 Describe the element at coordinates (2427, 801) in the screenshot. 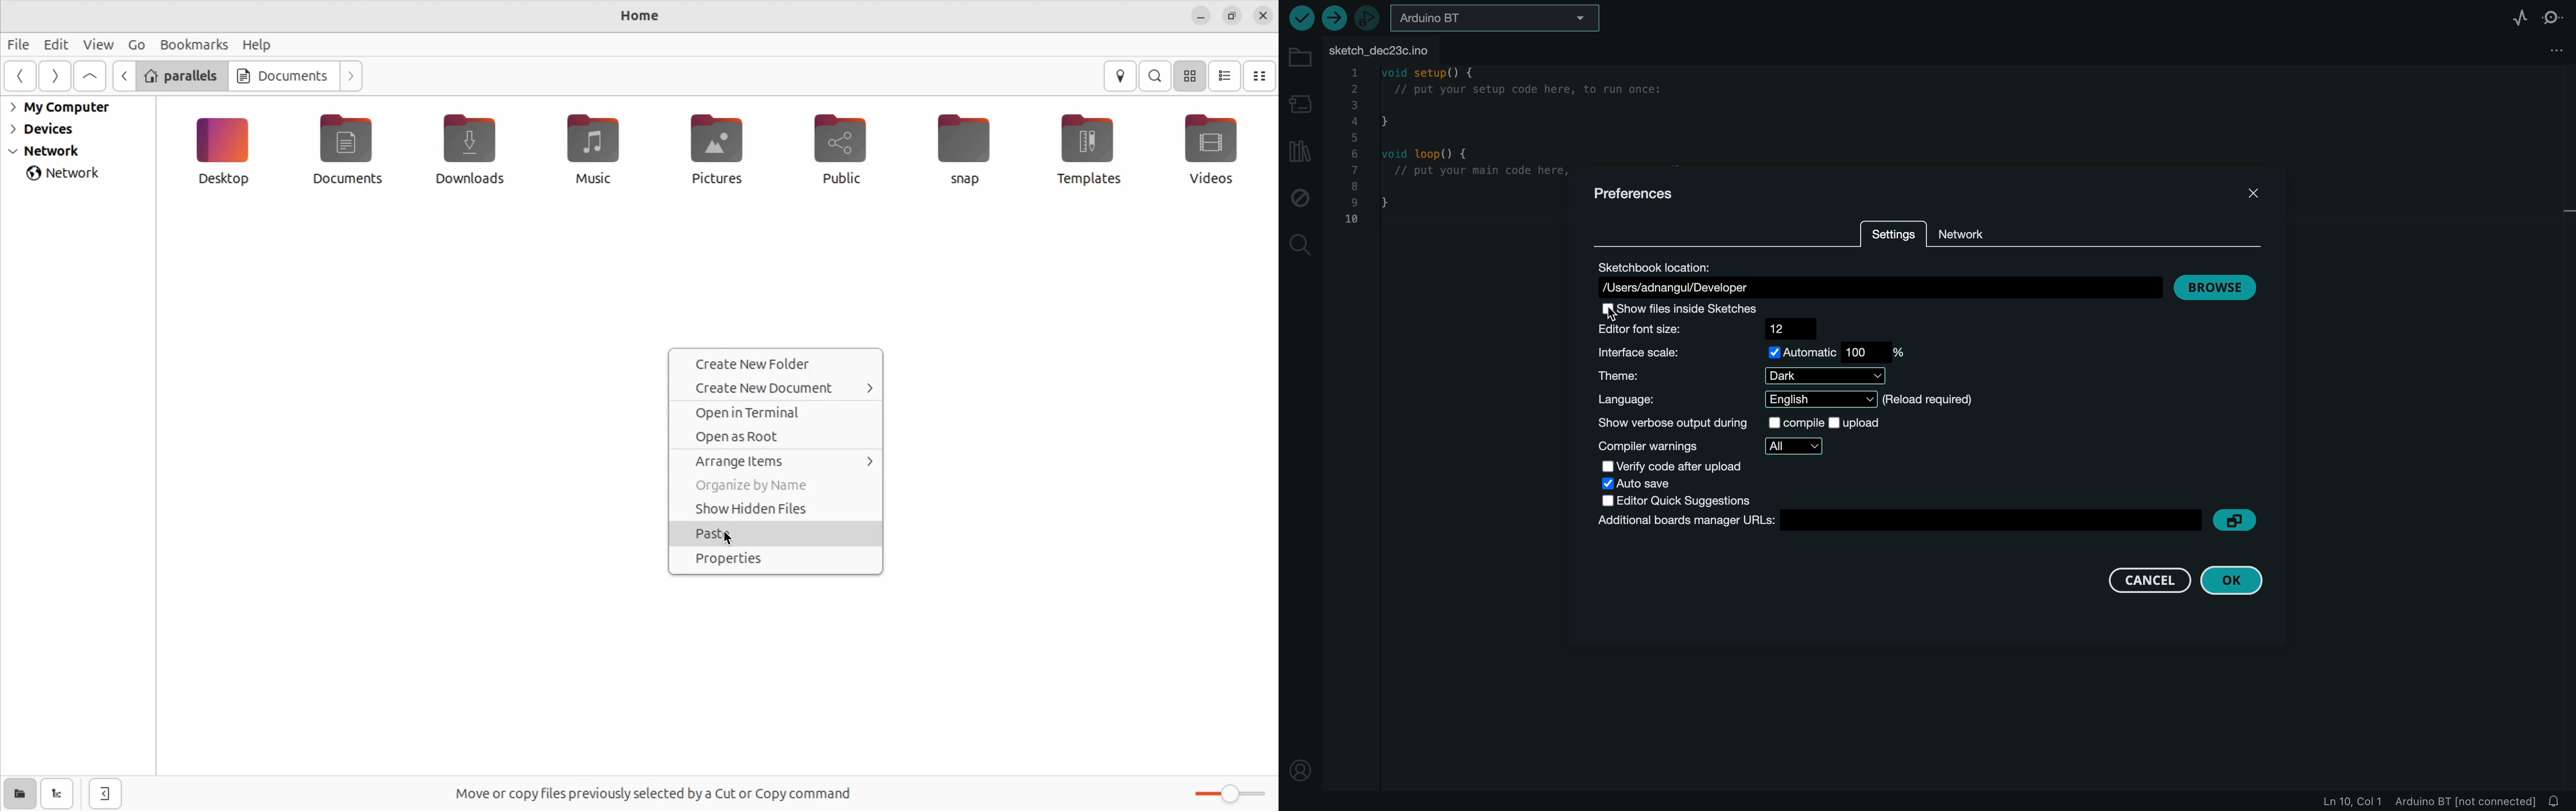

I see `file information` at that location.